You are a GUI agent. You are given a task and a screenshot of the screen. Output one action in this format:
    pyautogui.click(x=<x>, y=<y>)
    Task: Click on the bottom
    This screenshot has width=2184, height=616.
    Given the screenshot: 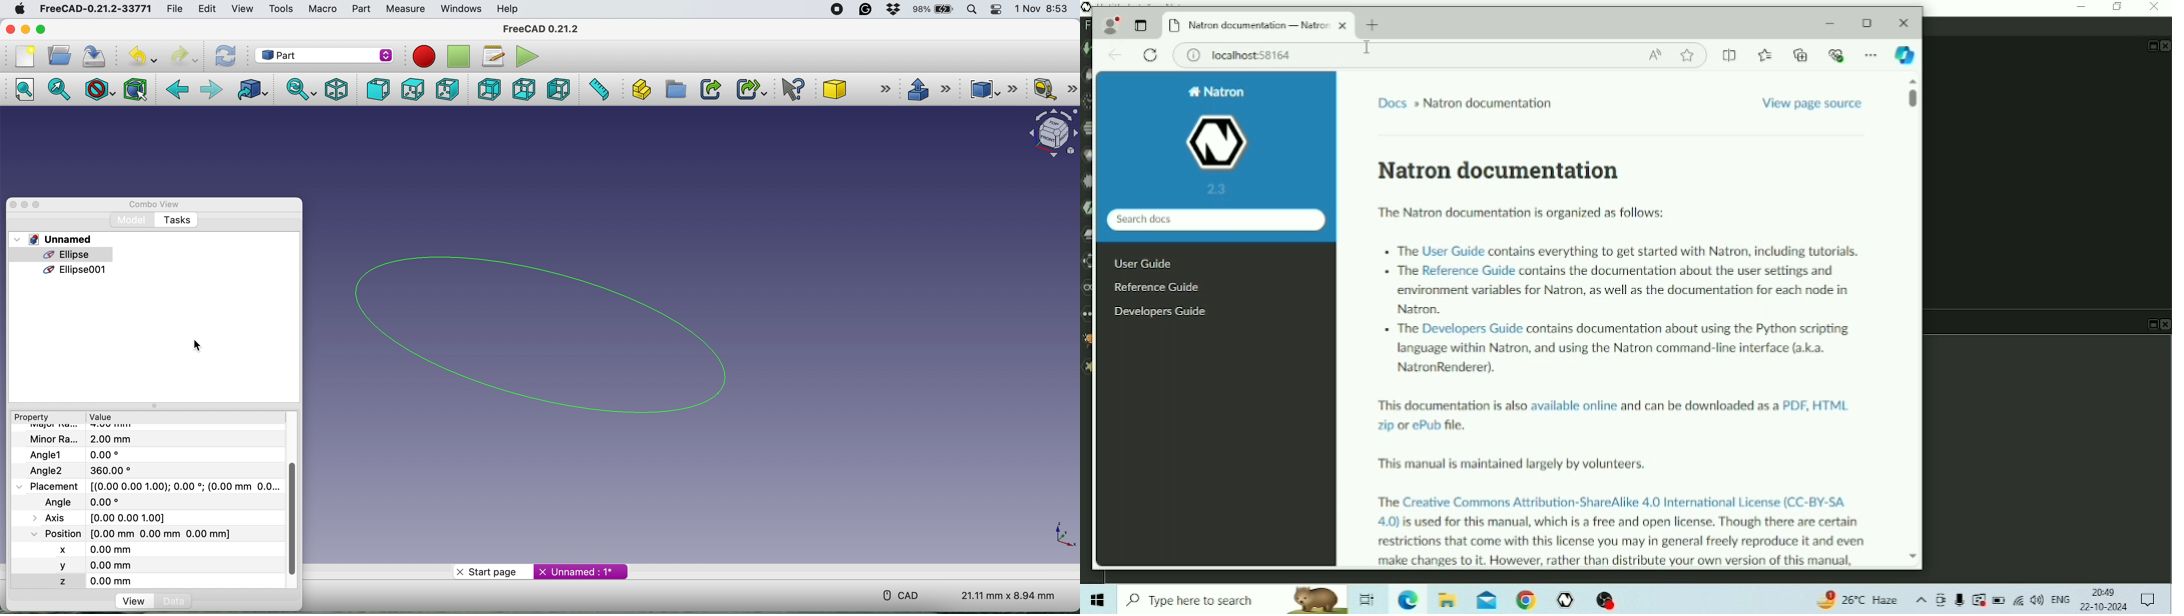 What is the action you would take?
    pyautogui.click(x=523, y=90)
    